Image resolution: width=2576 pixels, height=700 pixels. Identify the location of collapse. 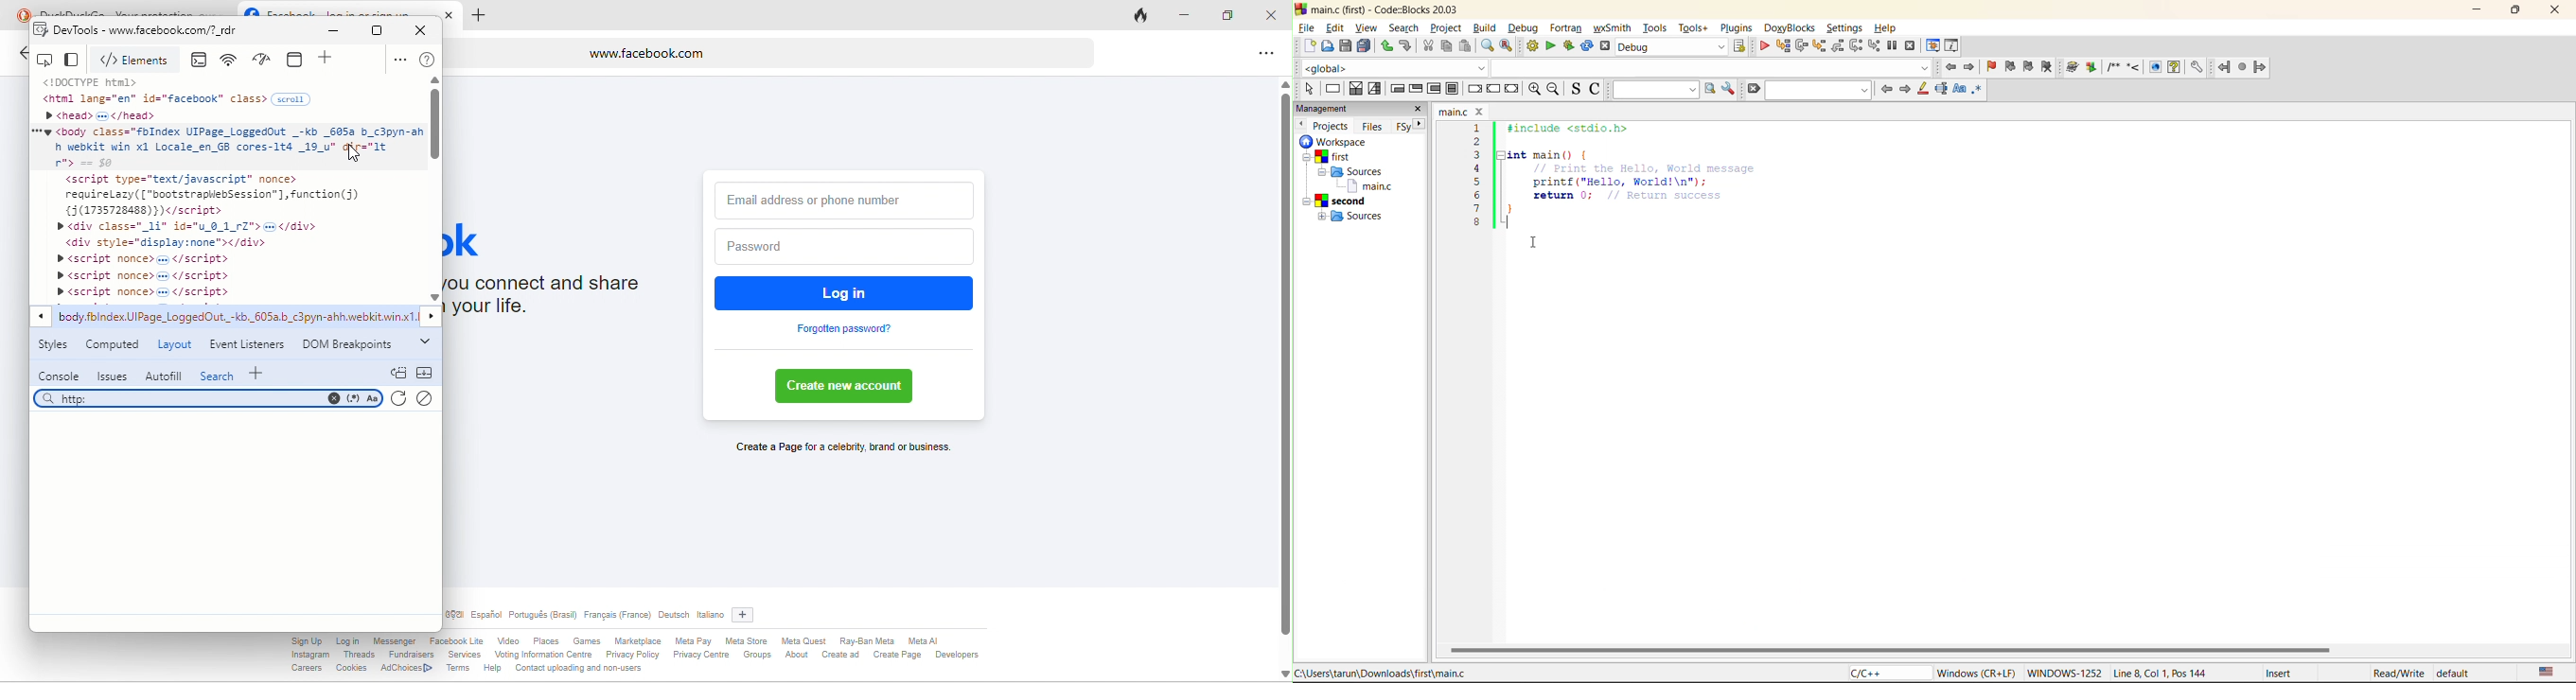
(425, 373).